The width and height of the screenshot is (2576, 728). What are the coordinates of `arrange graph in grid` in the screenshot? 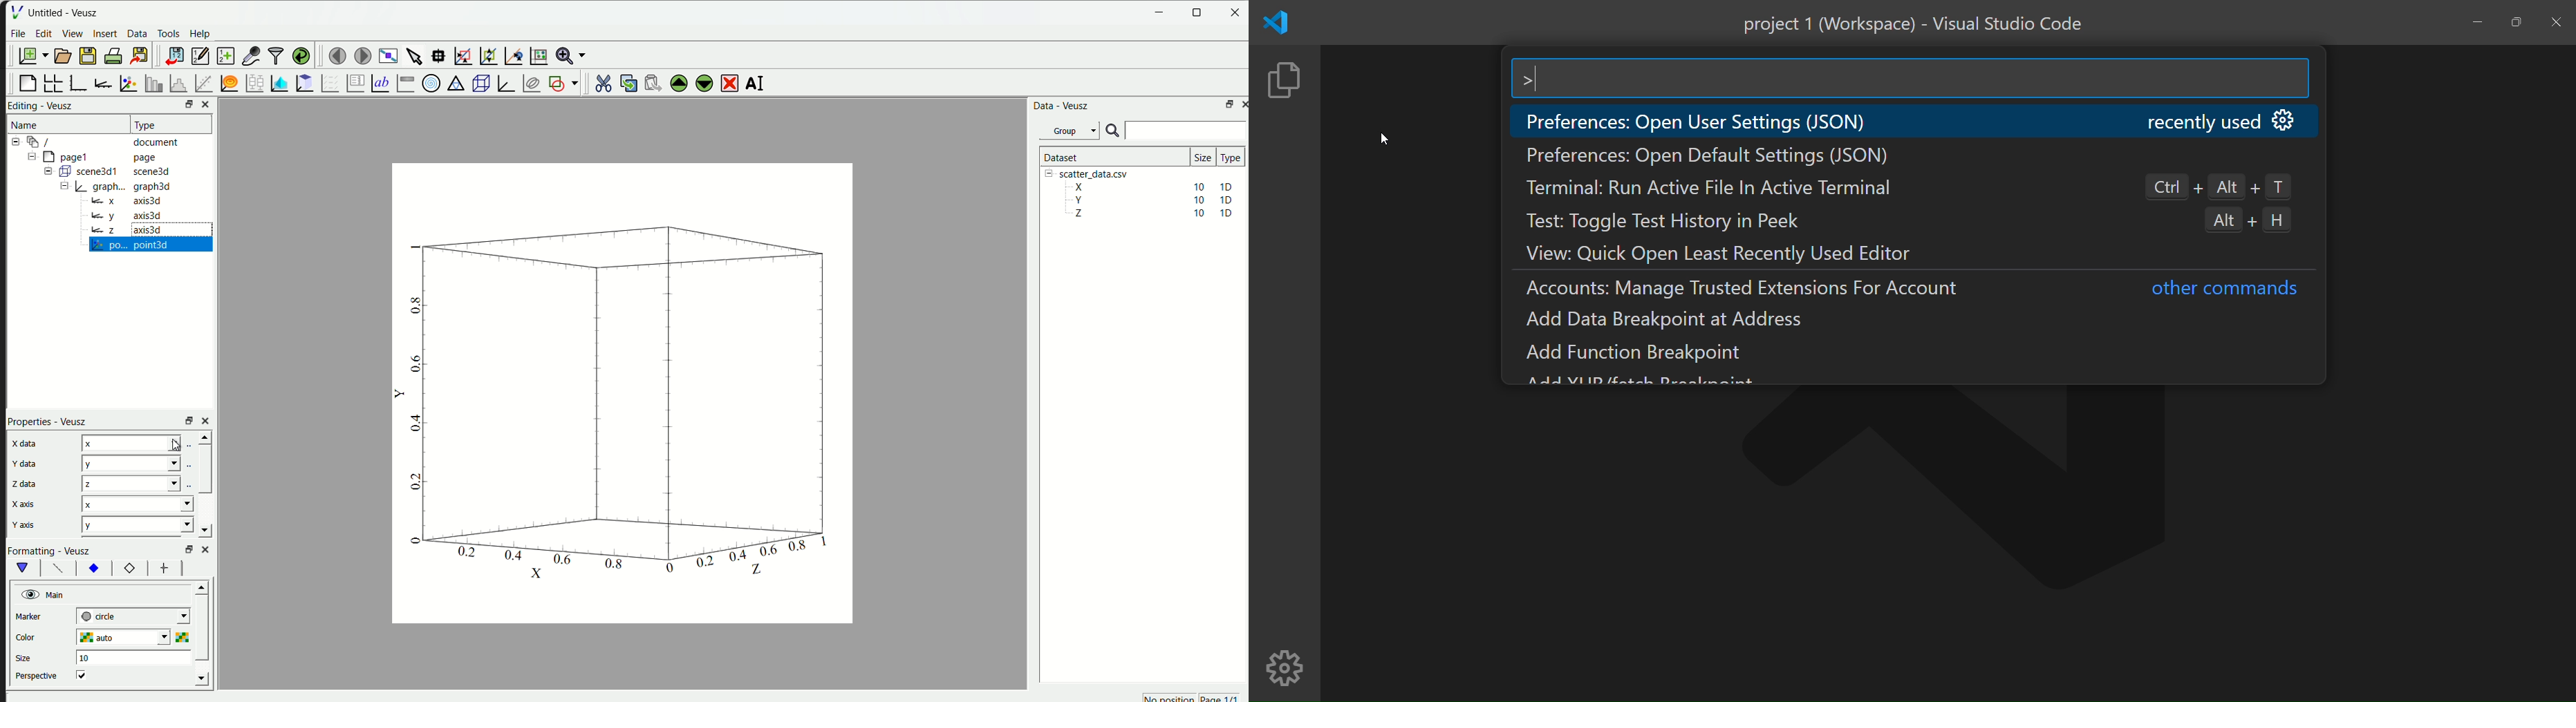 It's located at (52, 82).